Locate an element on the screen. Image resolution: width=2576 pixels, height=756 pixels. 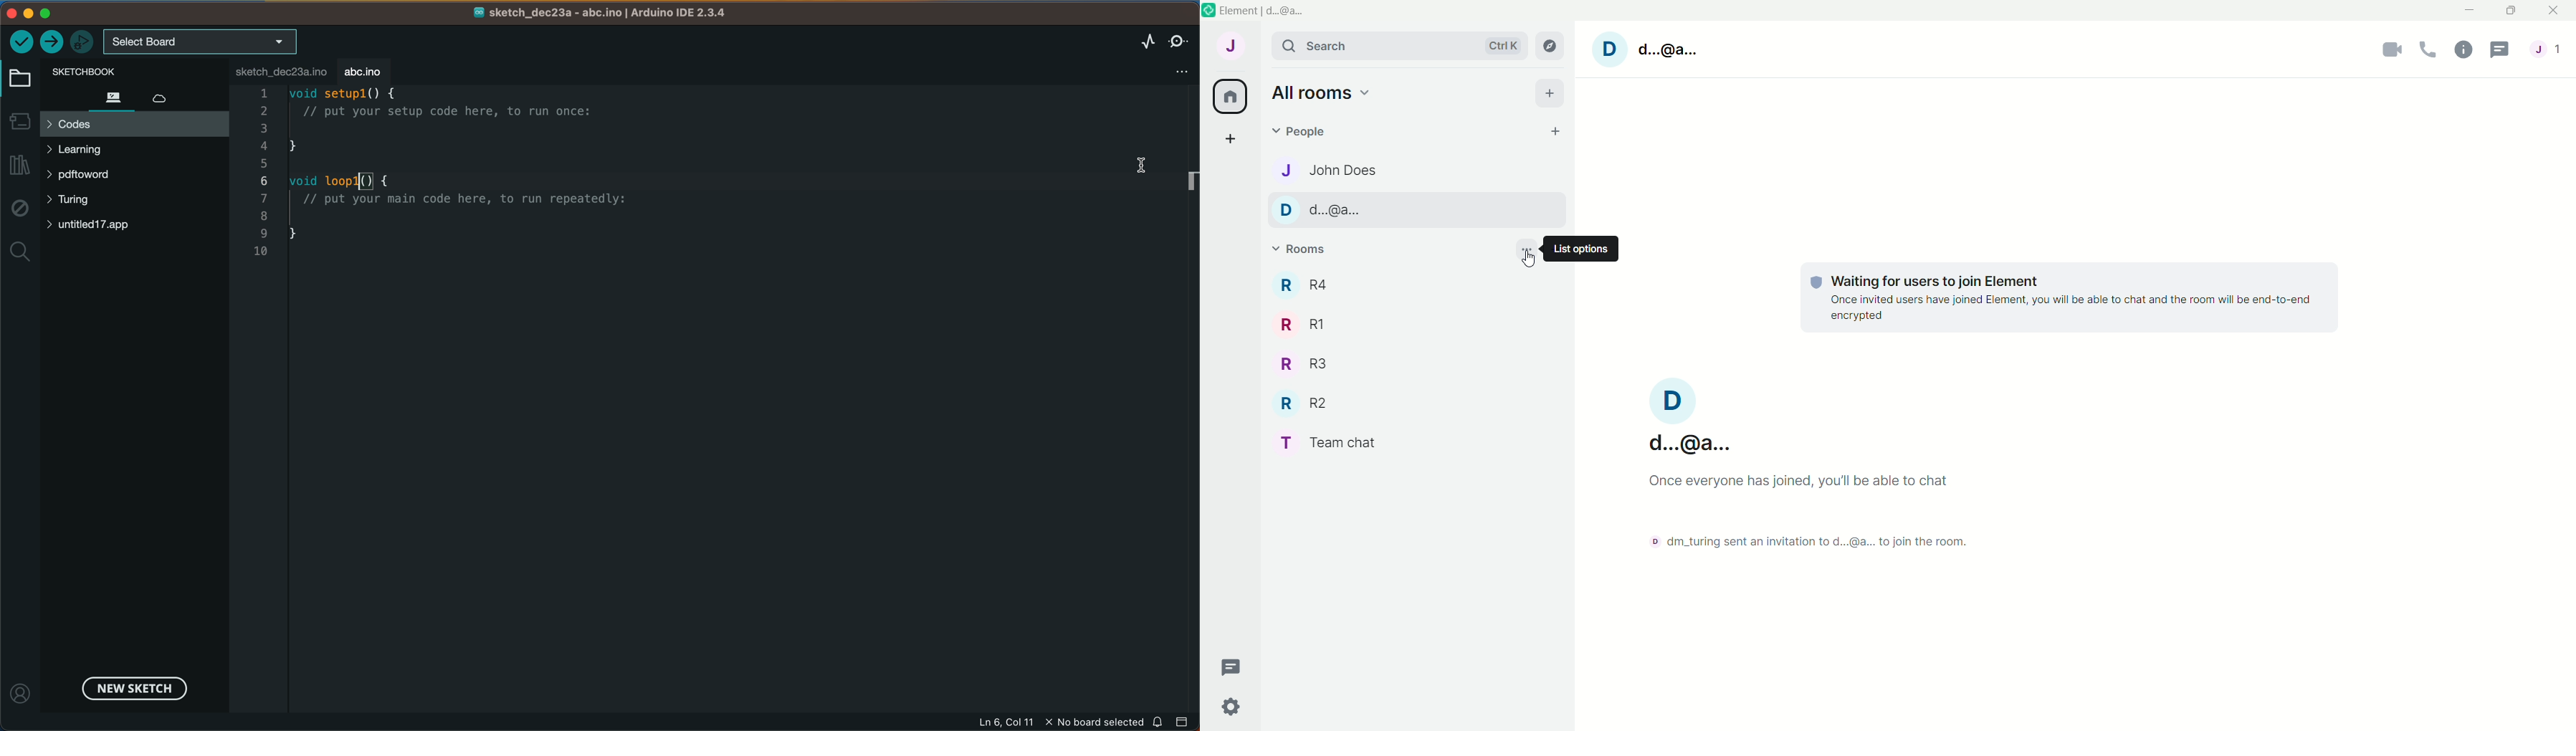
Video call is located at coordinates (2392, 47).